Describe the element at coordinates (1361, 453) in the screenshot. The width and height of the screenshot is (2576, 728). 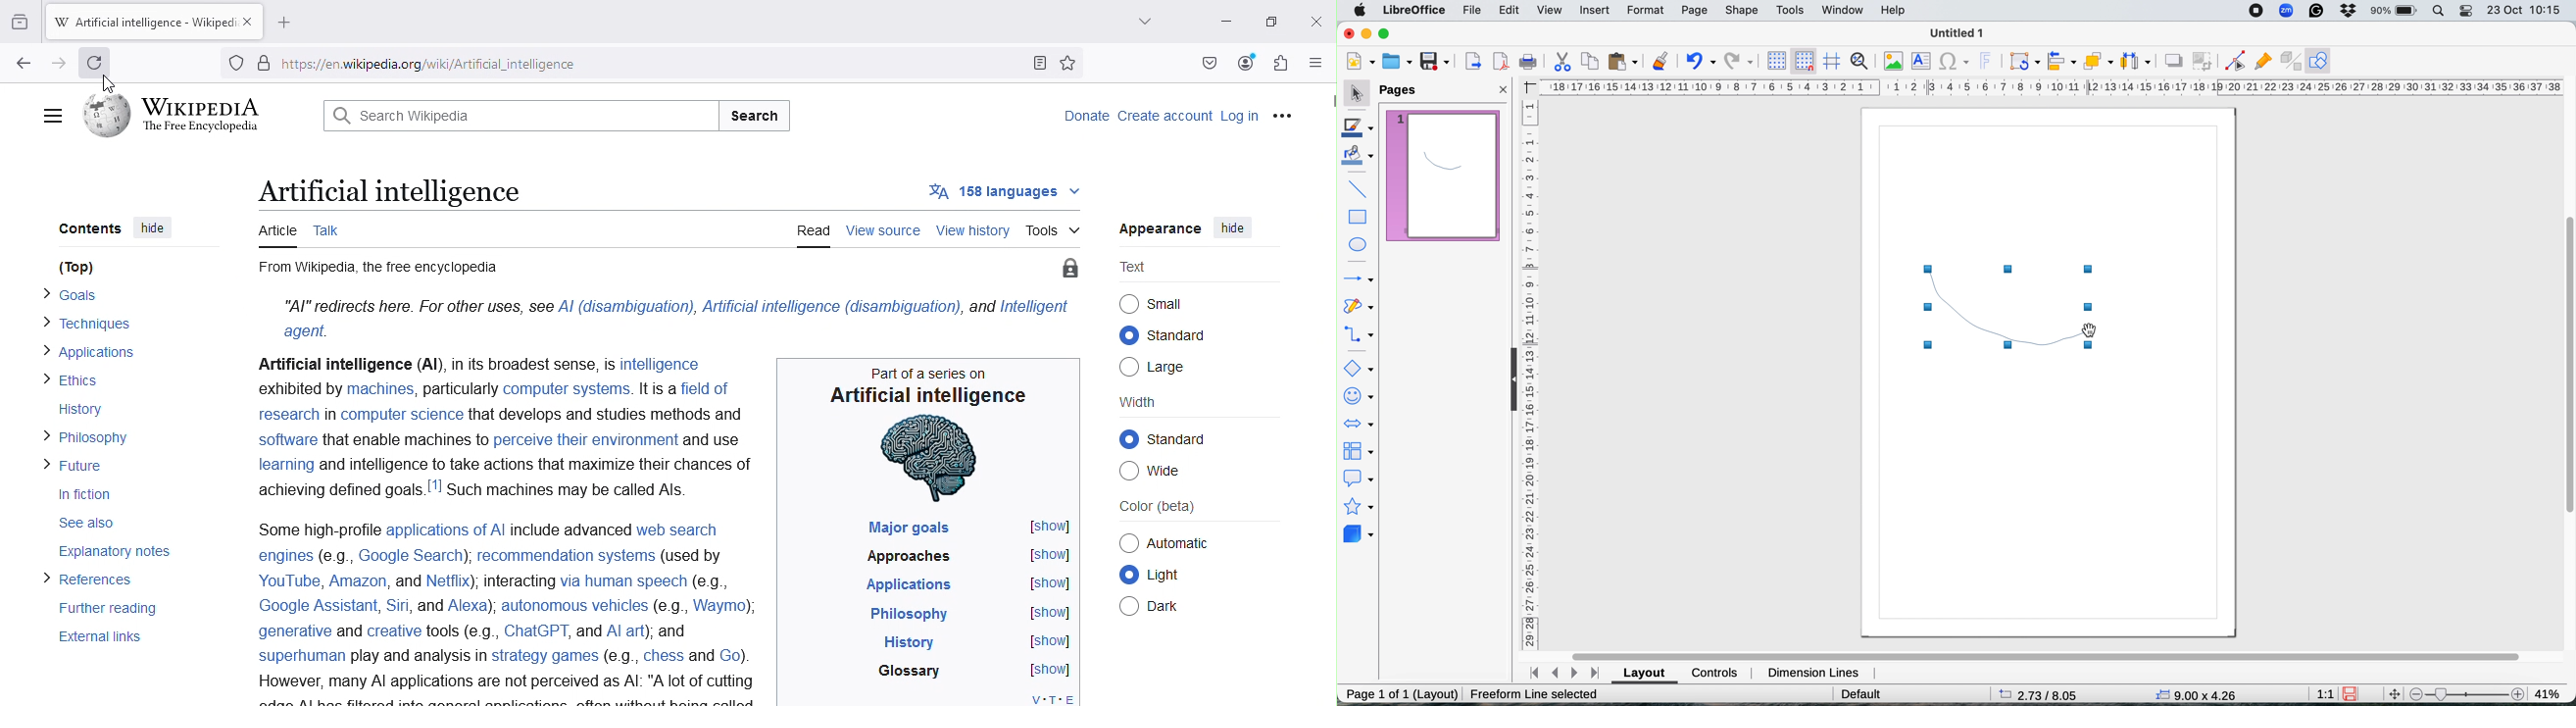
I see `flowchart` at that location.